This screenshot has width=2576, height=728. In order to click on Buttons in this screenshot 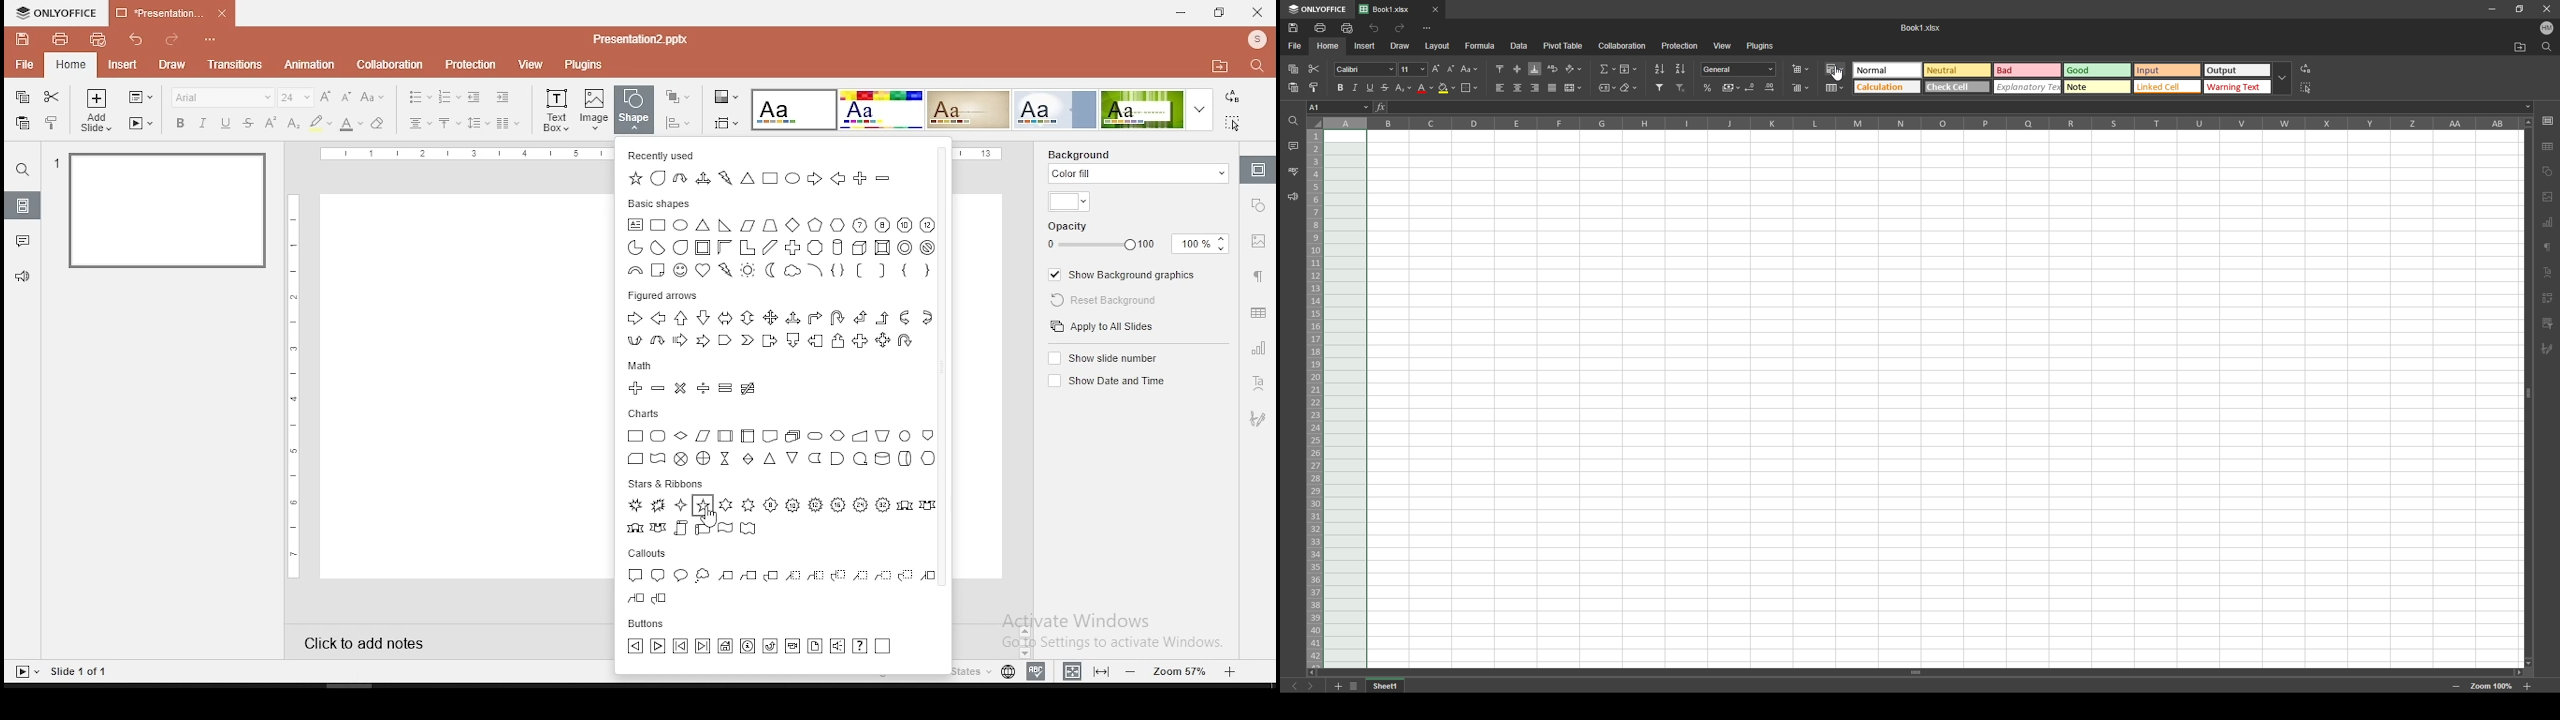, I will do `click(654, 624)`.